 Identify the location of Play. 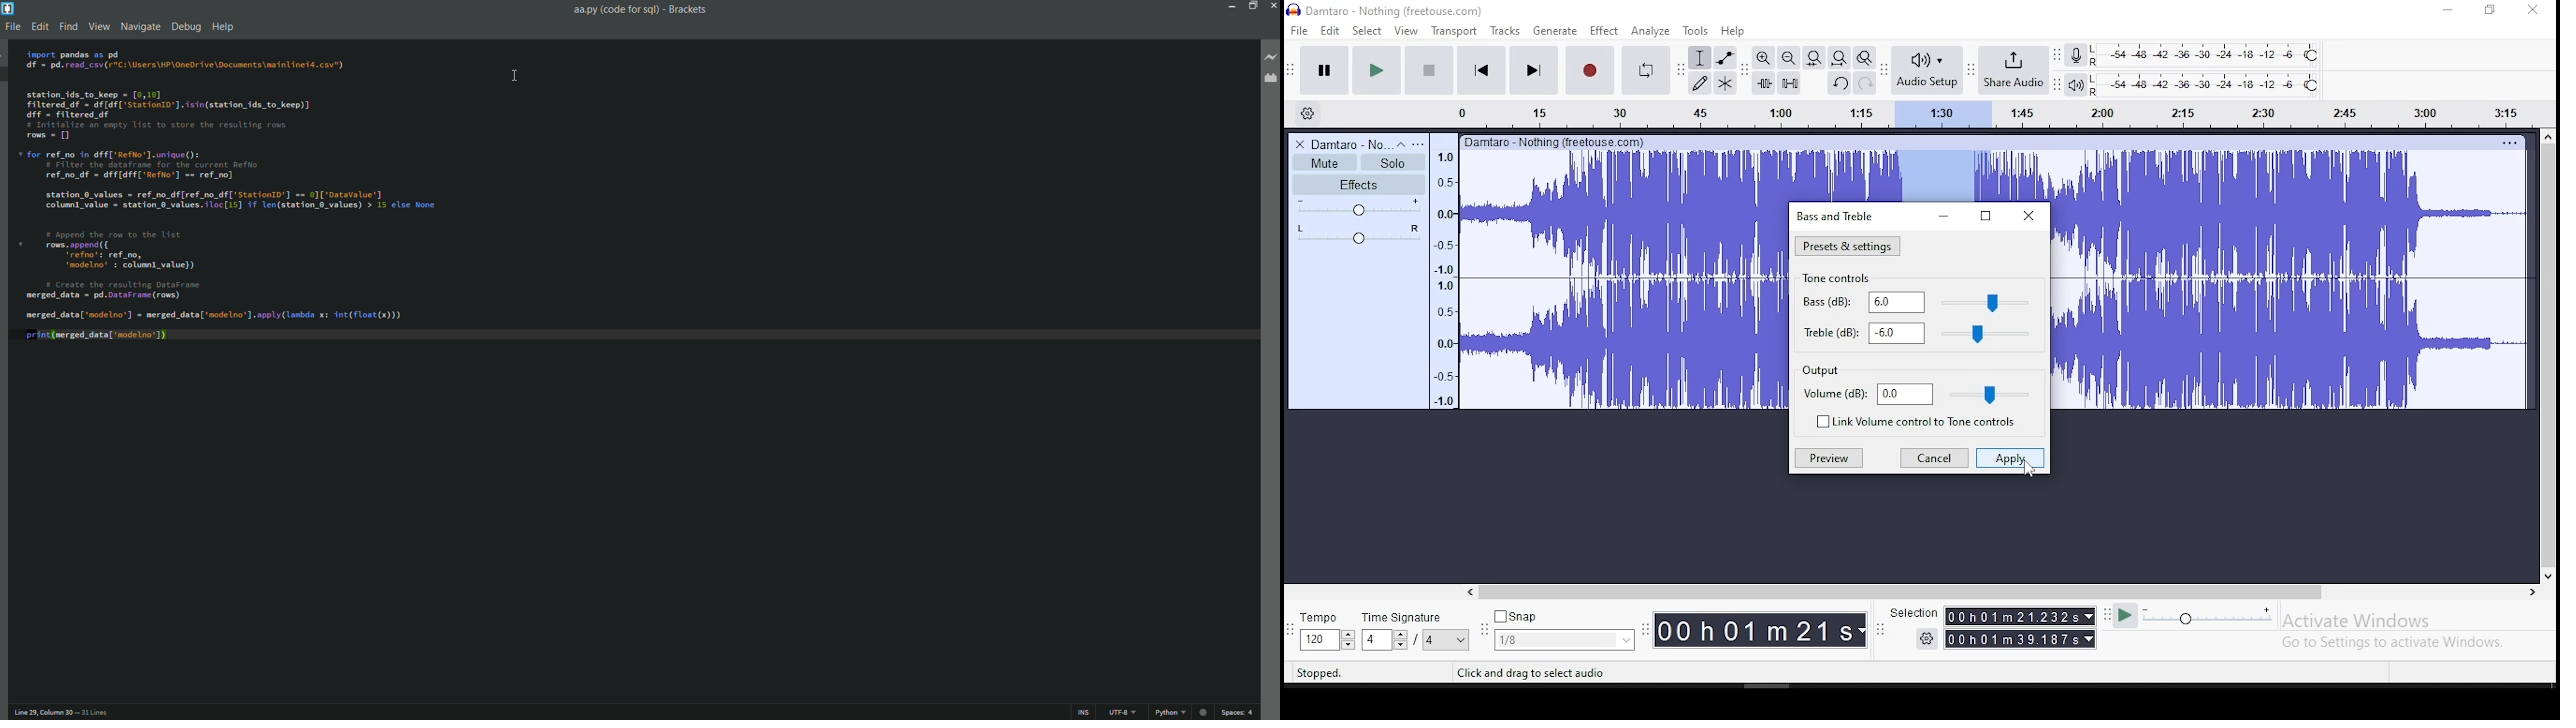
(2125, 616).